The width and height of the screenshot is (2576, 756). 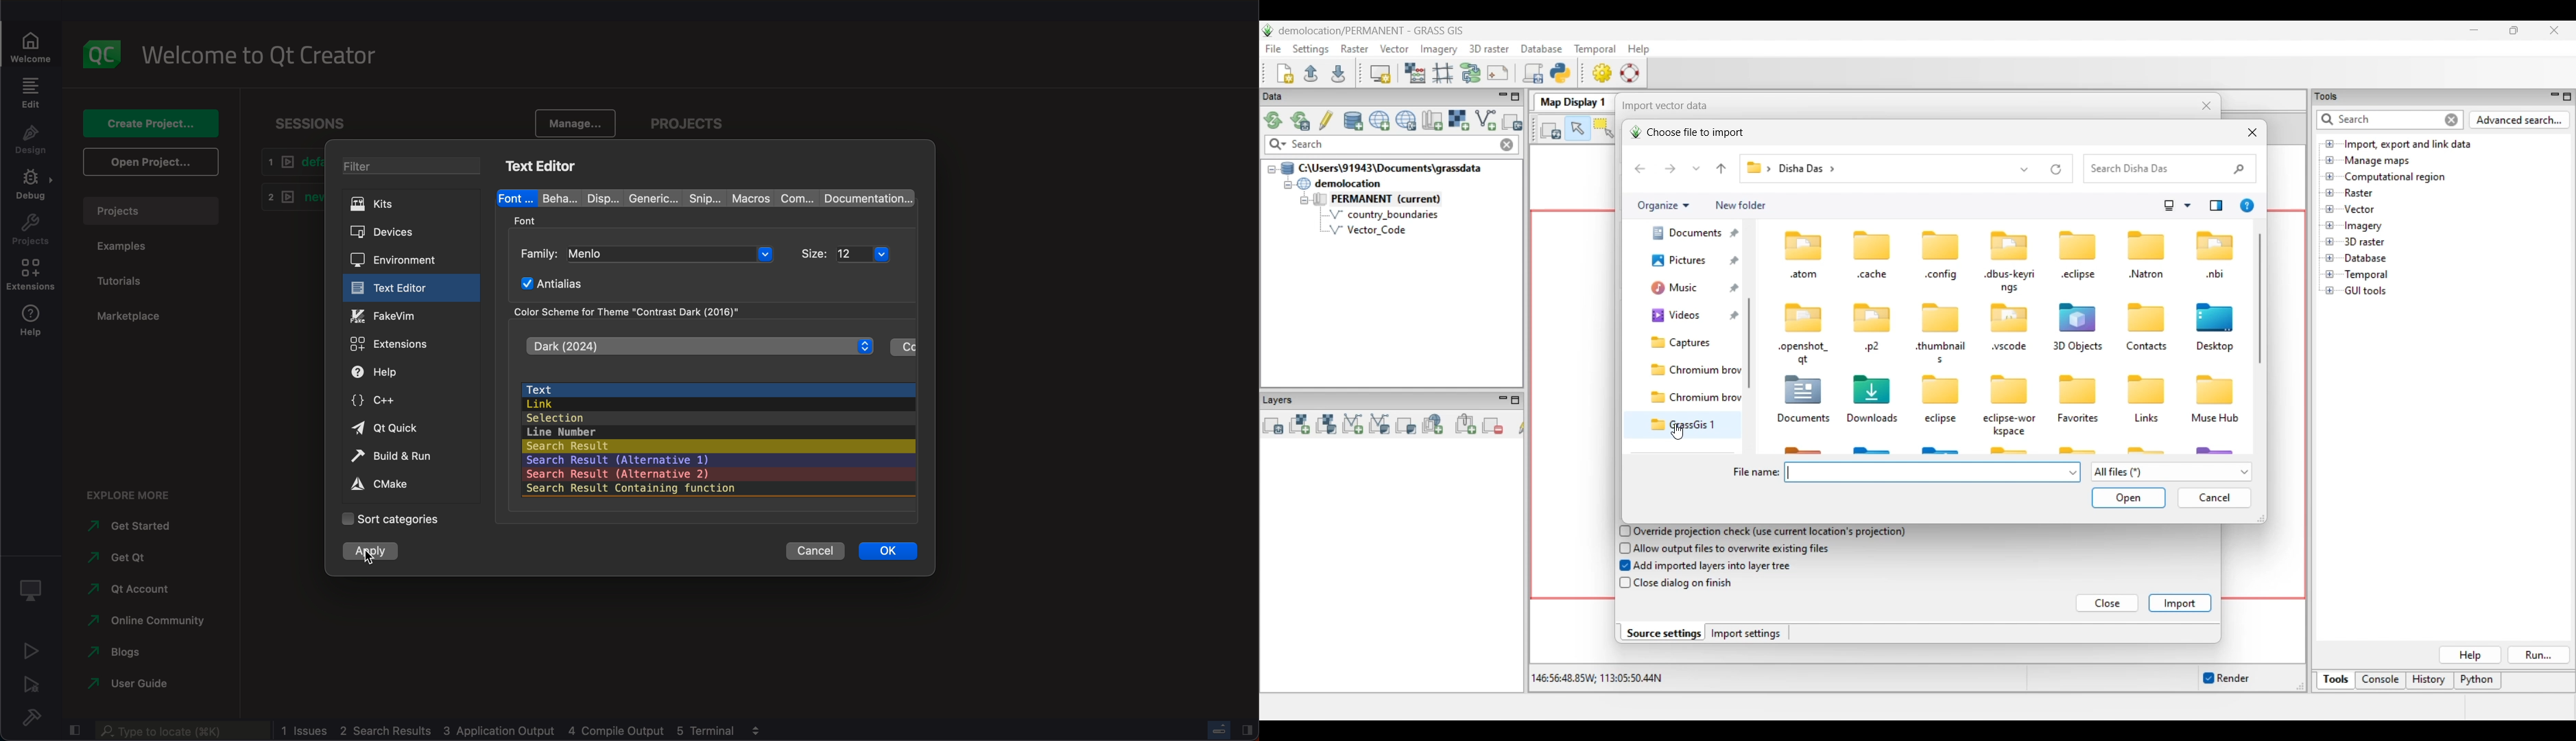 What do you see at coordinates (128, 249) in the screenshot?
I see `examples` at bounding box center [128, 249].